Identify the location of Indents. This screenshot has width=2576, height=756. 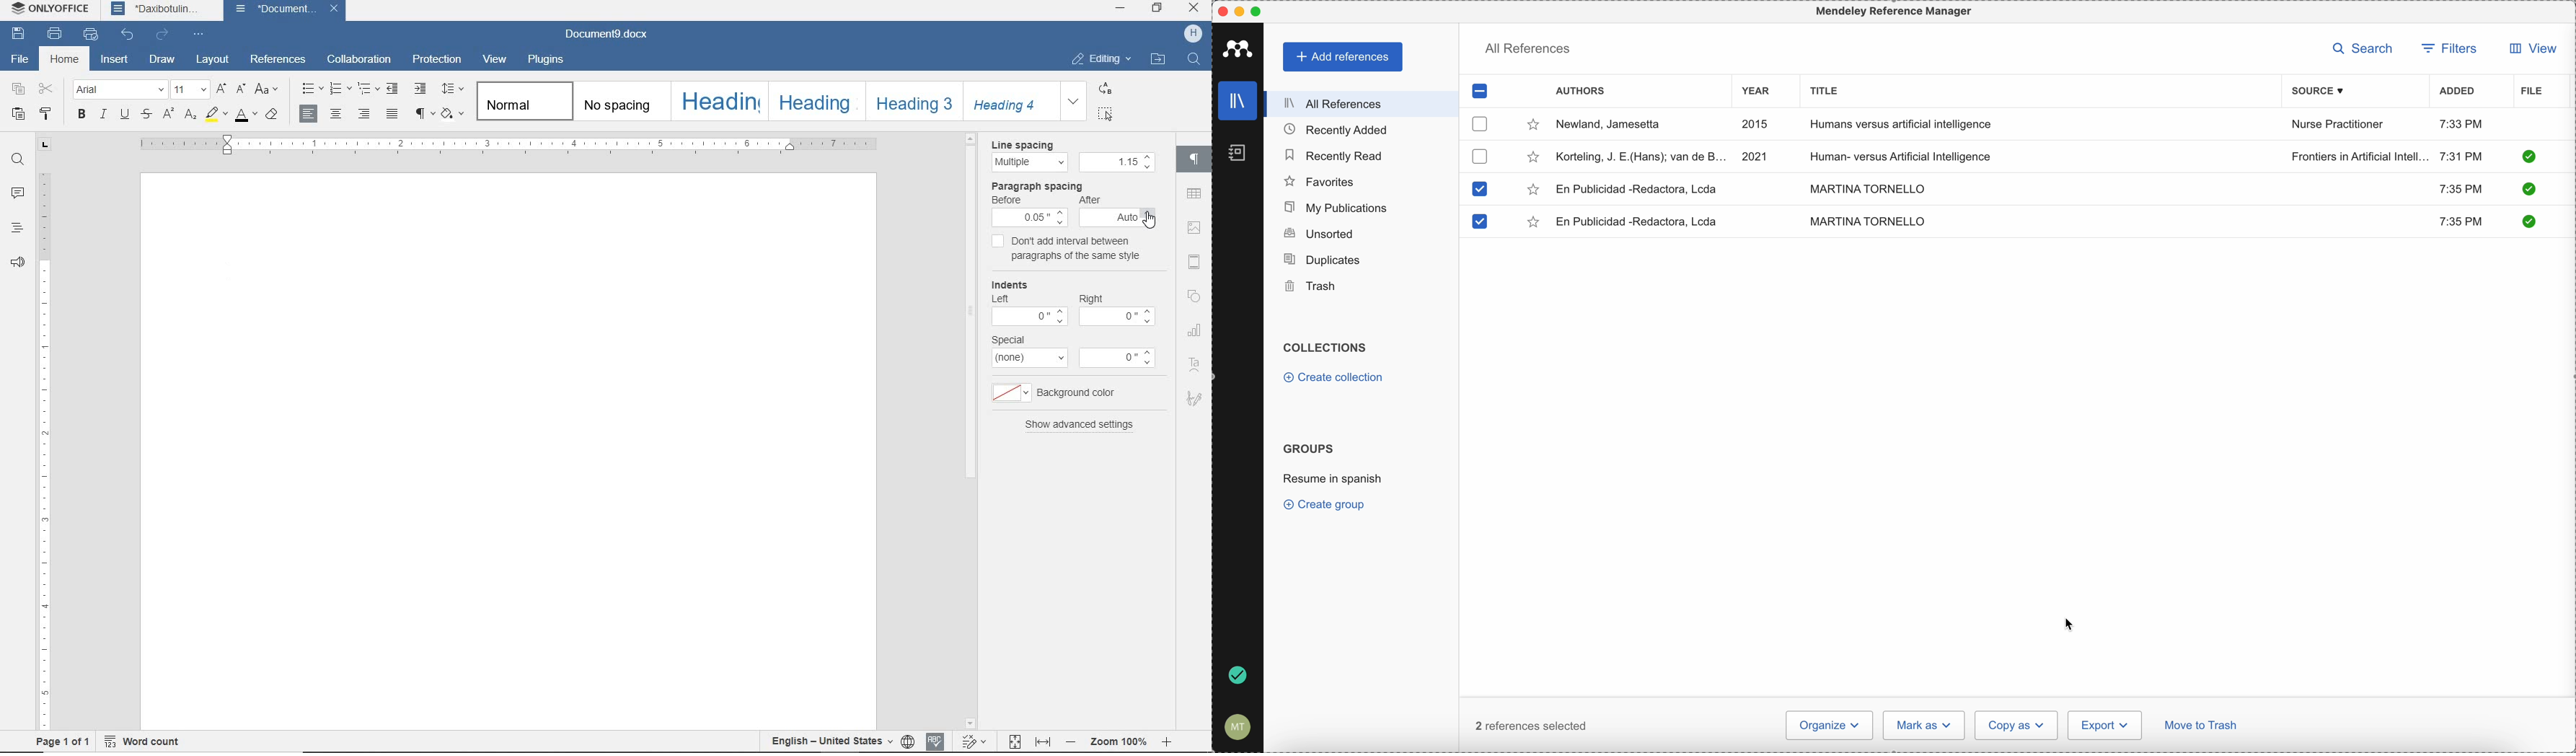
(1009, 282).